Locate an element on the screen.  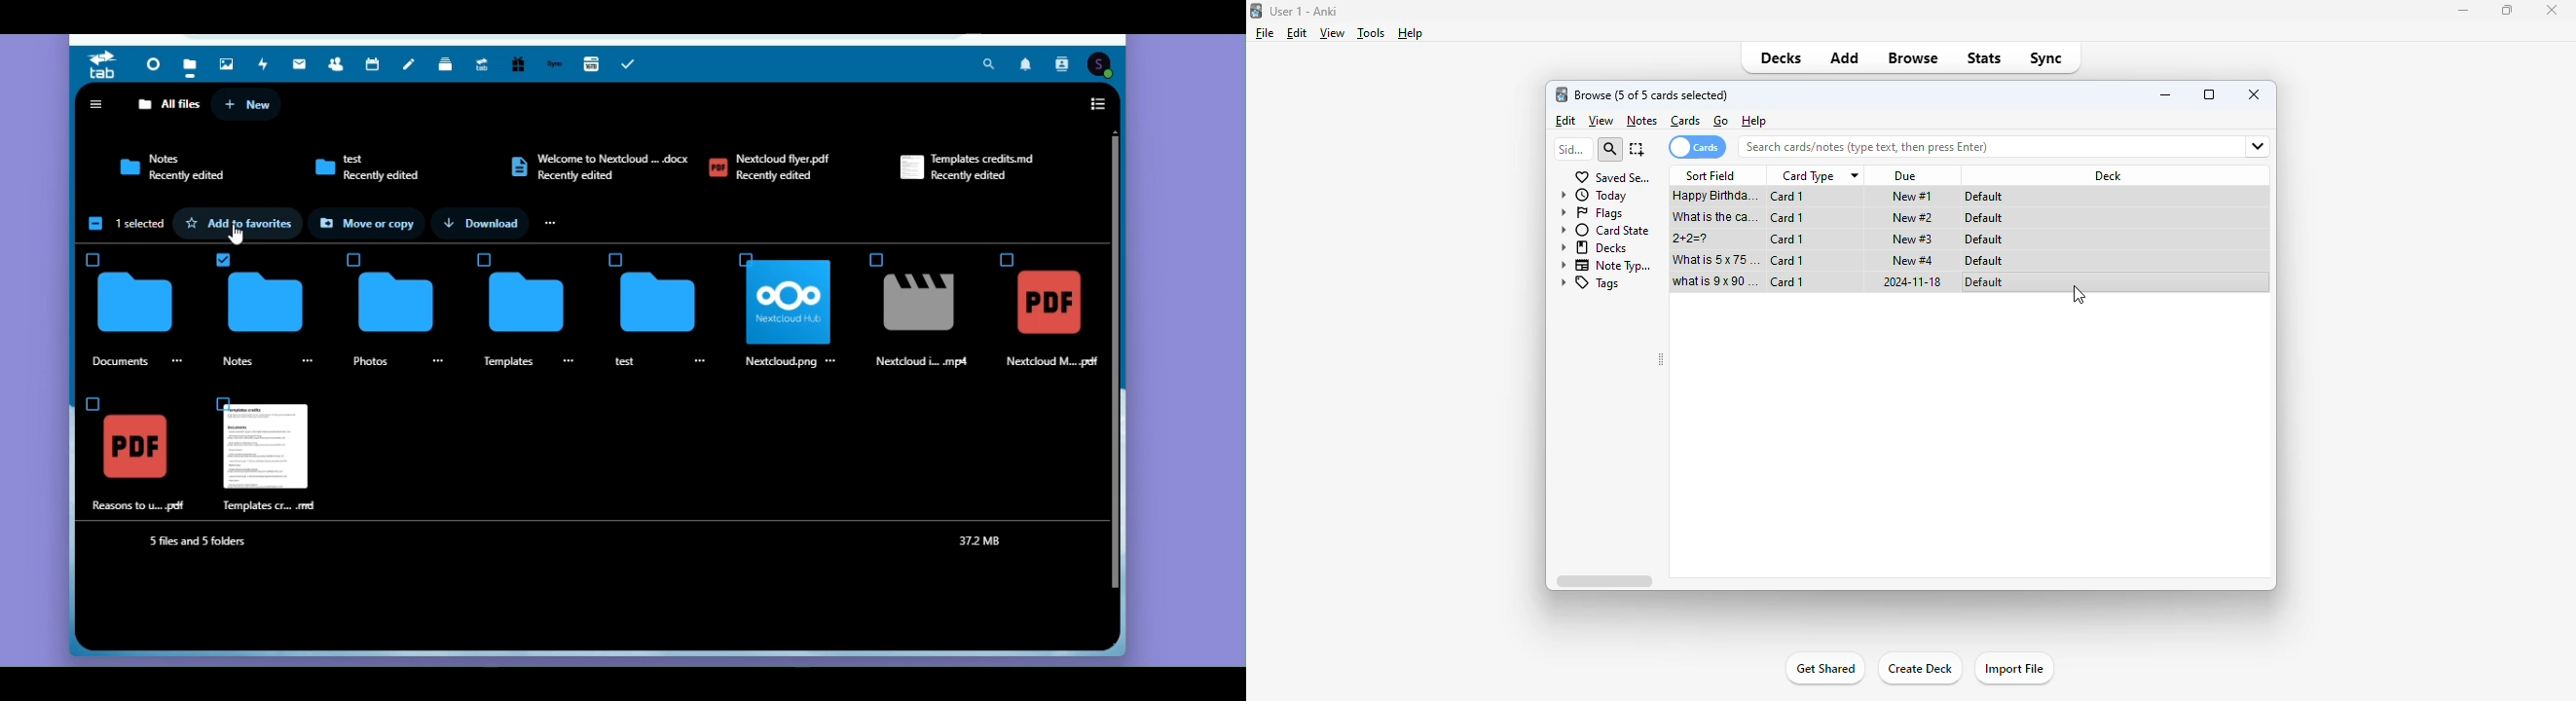
edit is located at coordinates (1567, 121).